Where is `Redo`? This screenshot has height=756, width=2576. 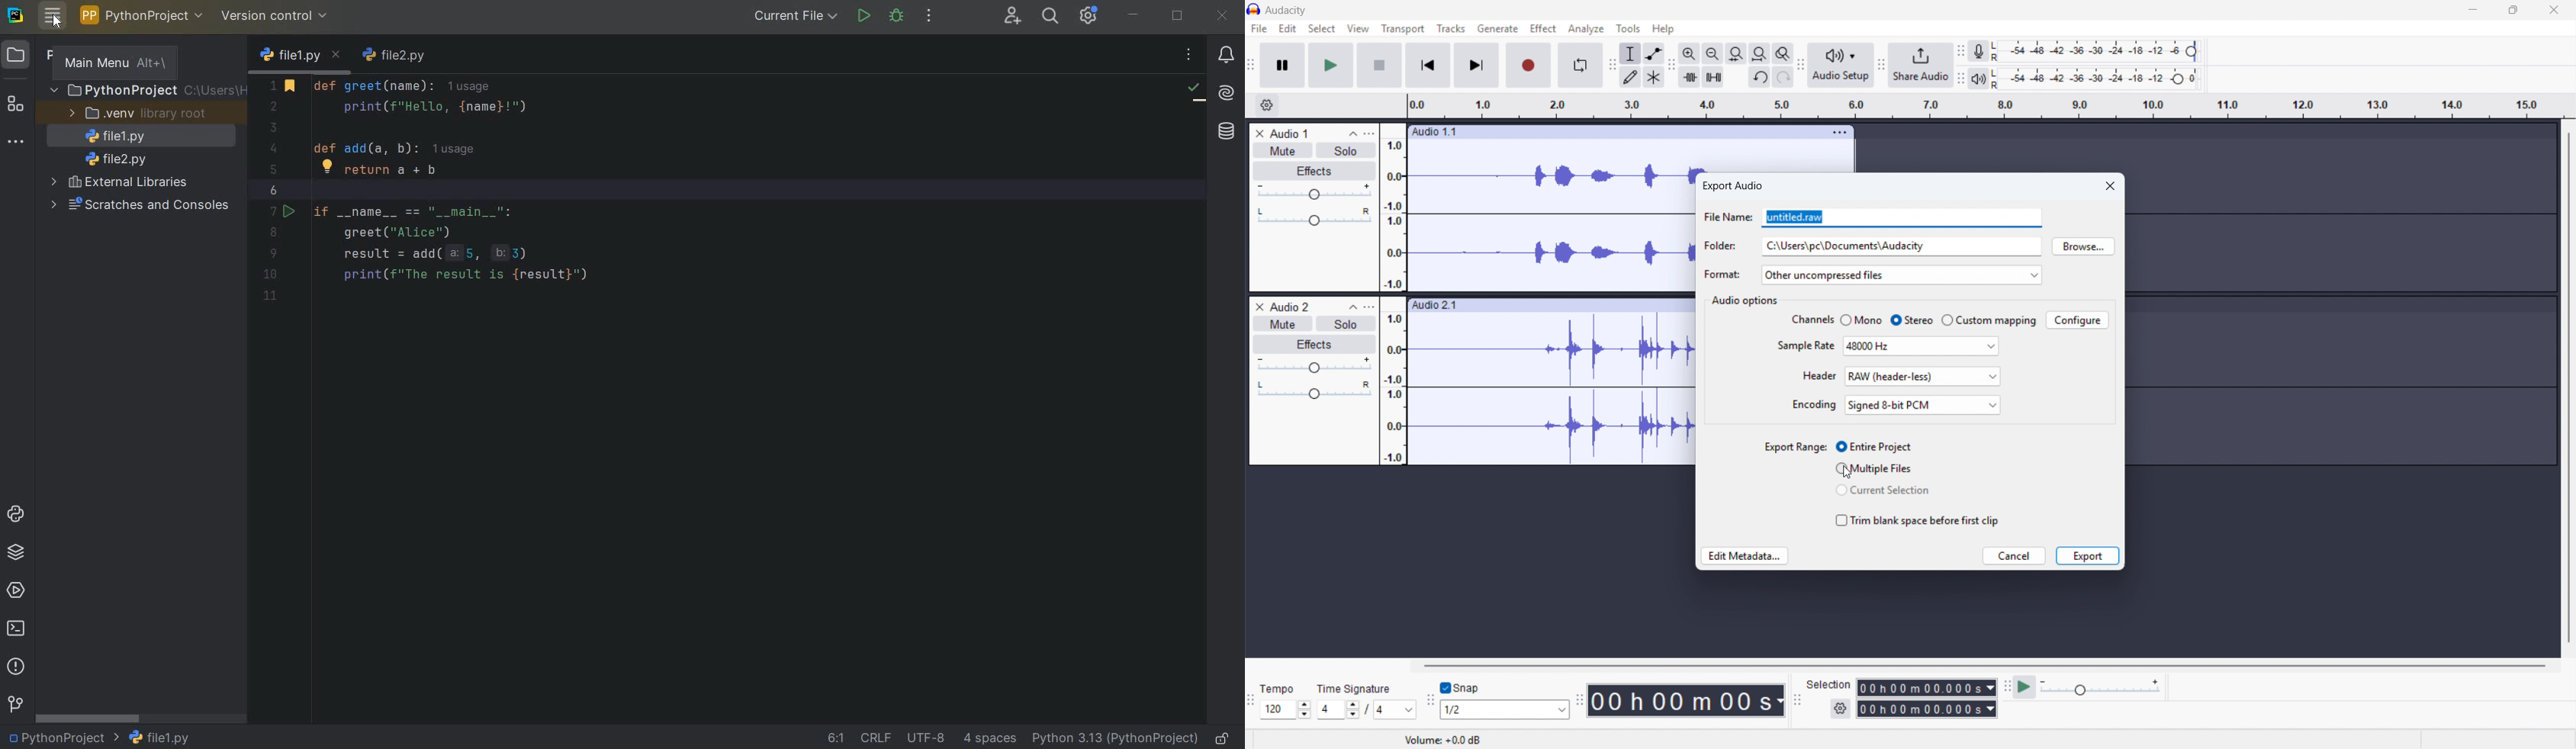
Redo is located at coordinates (1784, 77).